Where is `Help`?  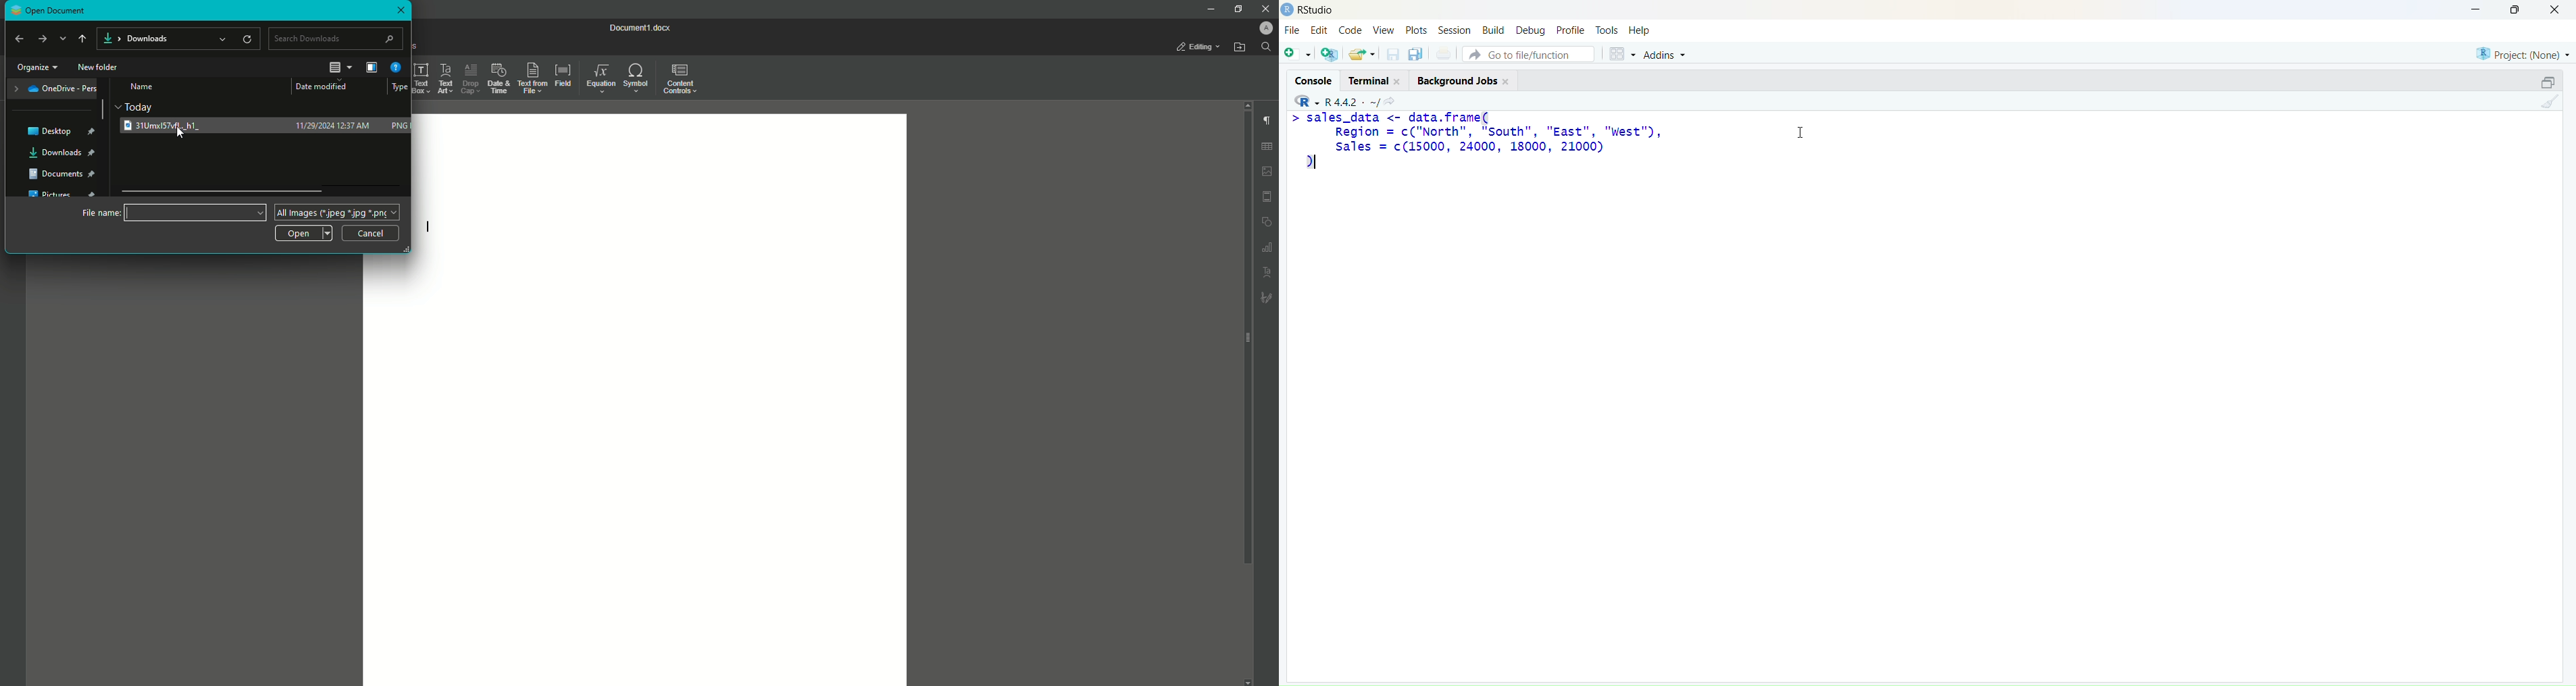
Help is located at coordinates (1642, 31).